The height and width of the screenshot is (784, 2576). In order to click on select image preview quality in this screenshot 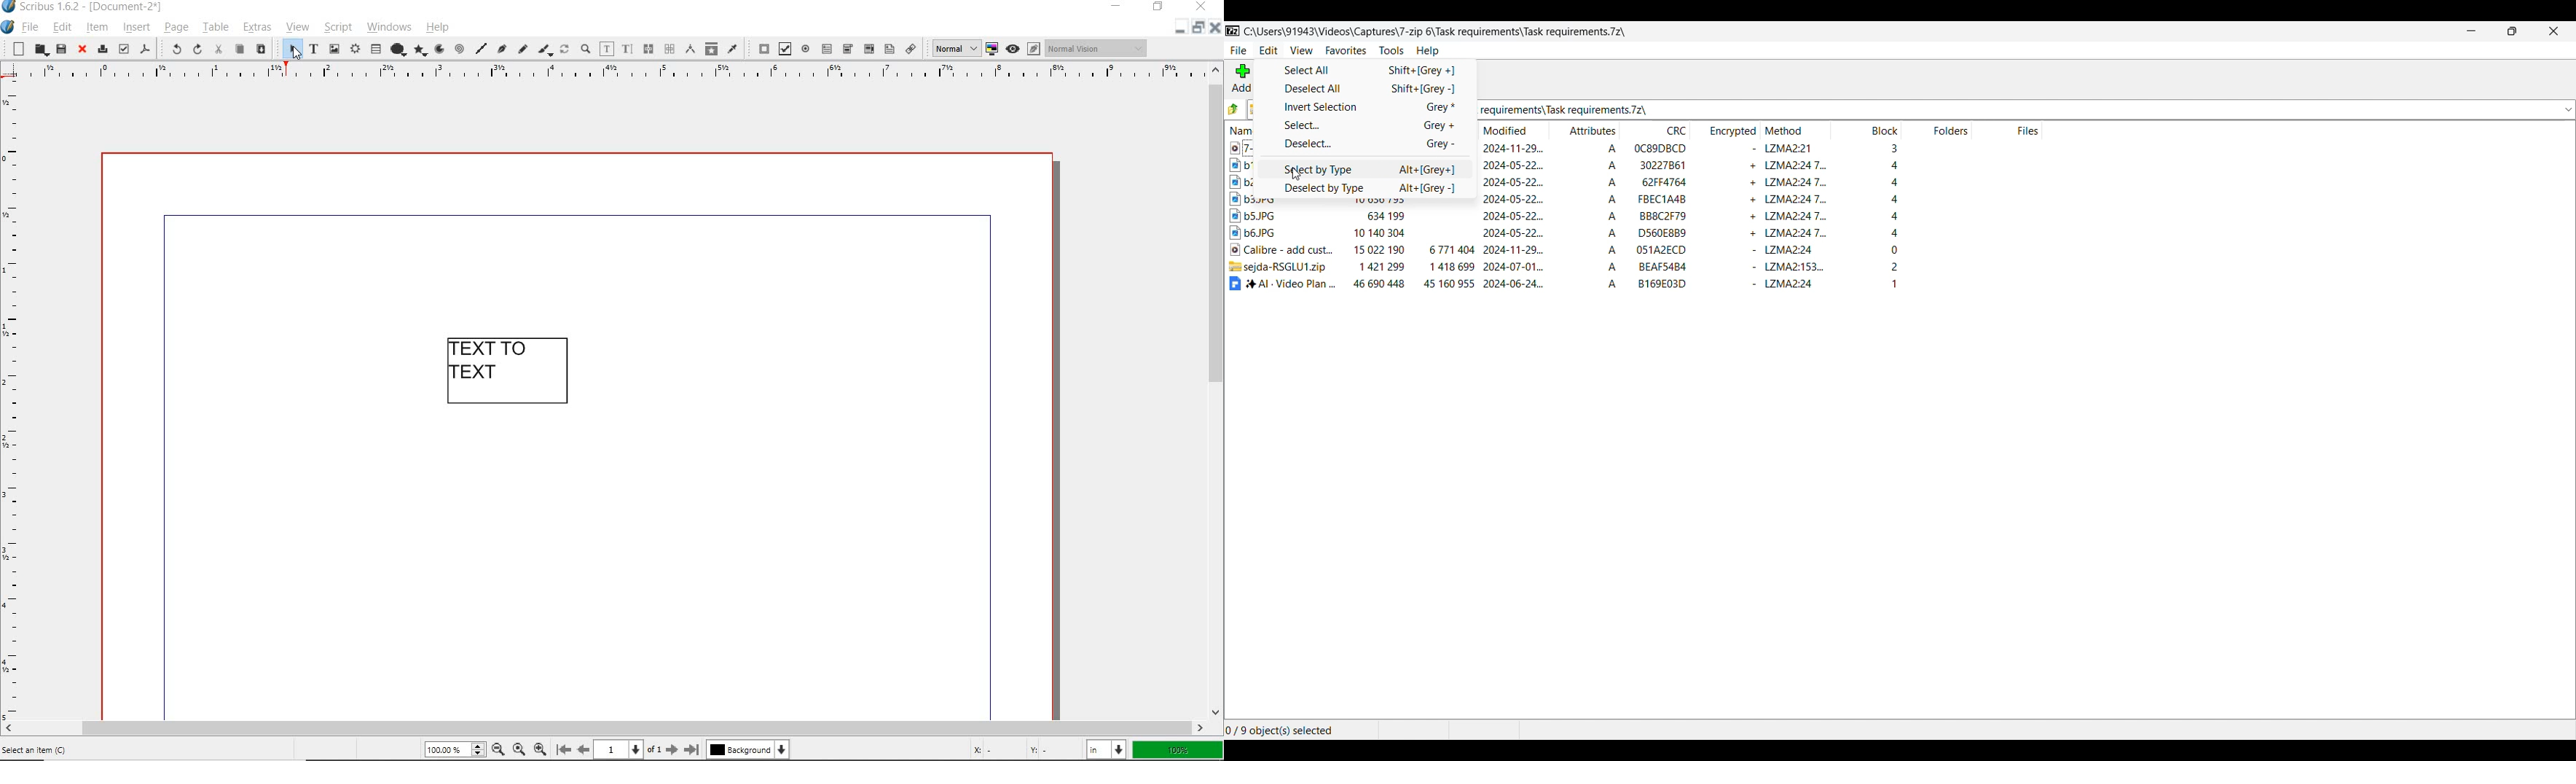, I will do `click(954, 47)`.